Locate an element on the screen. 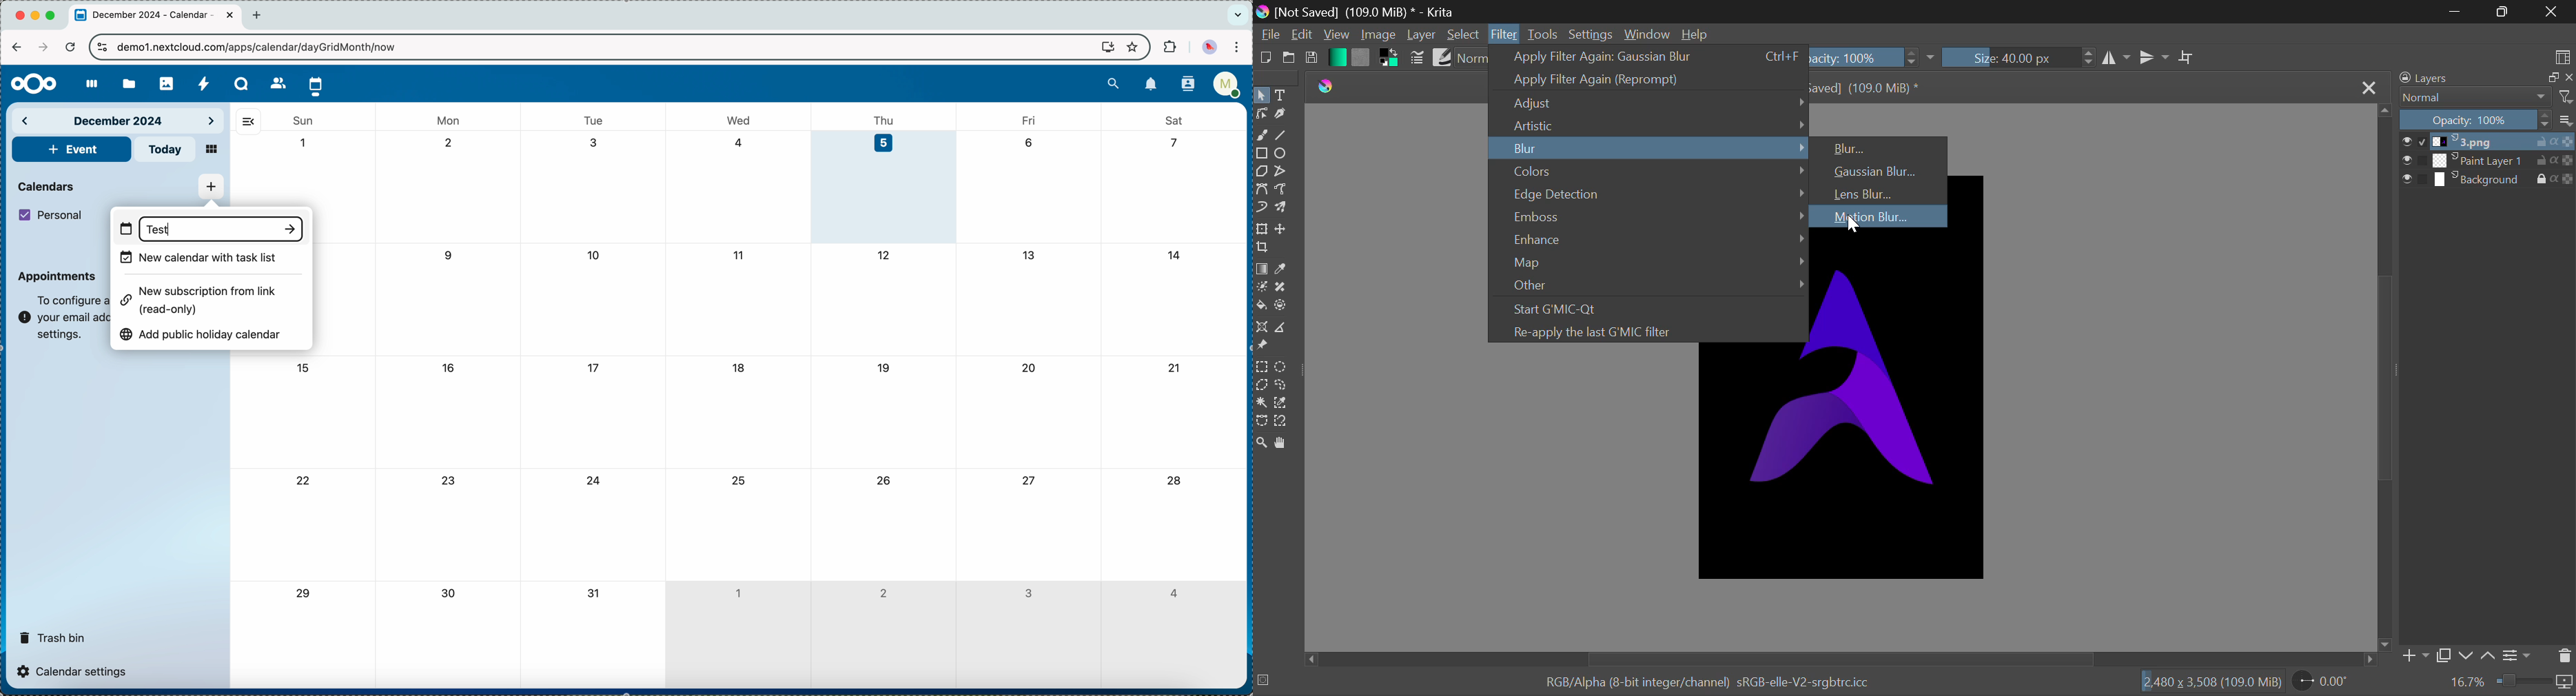 This screenshot has height=700, width=2576. photos is located at coordinates (166, 81).